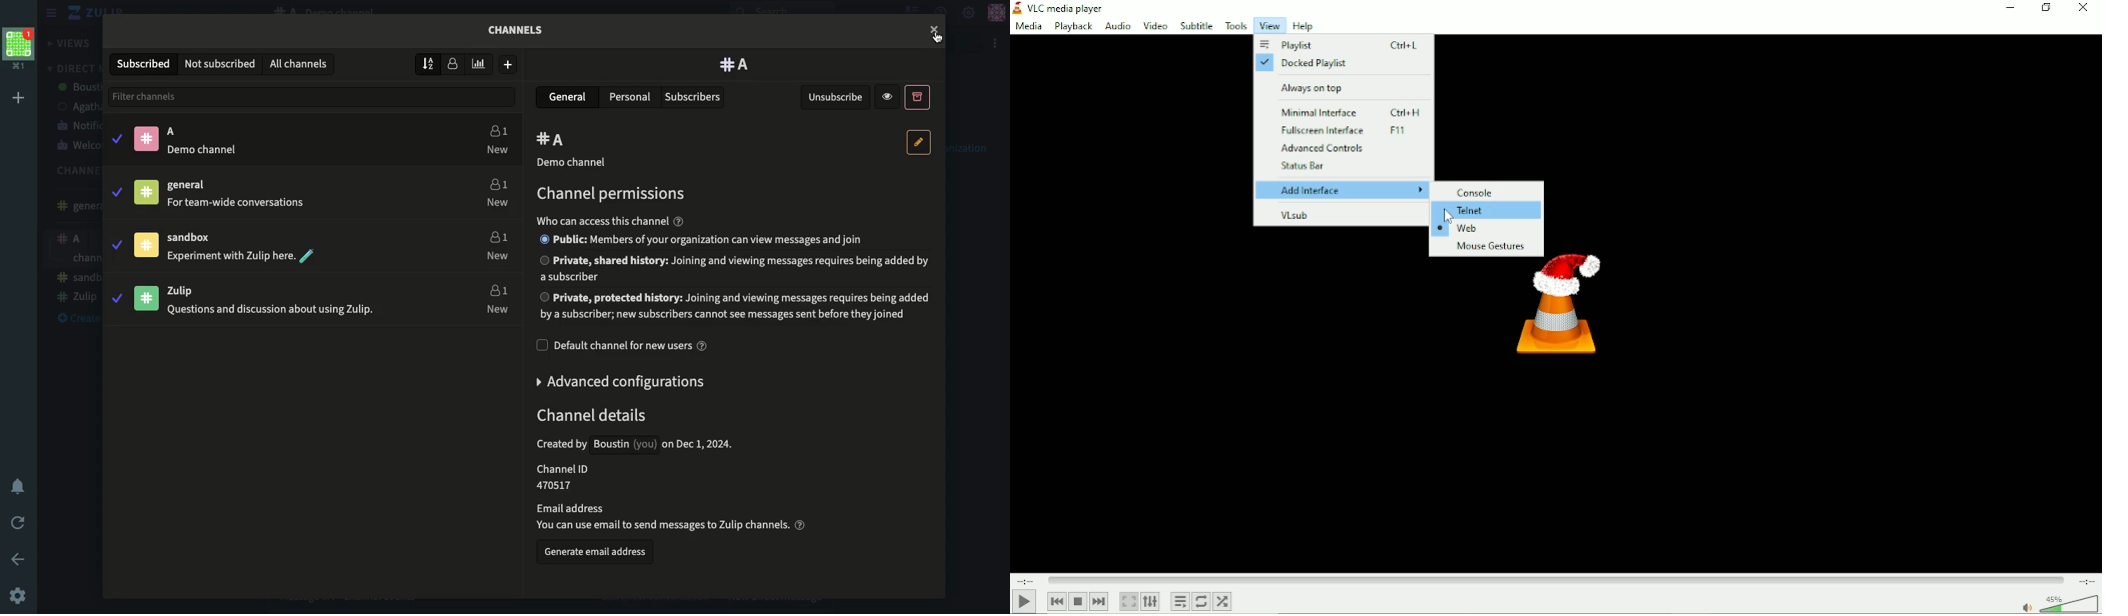  I want to click on Users, so click(495, 190).